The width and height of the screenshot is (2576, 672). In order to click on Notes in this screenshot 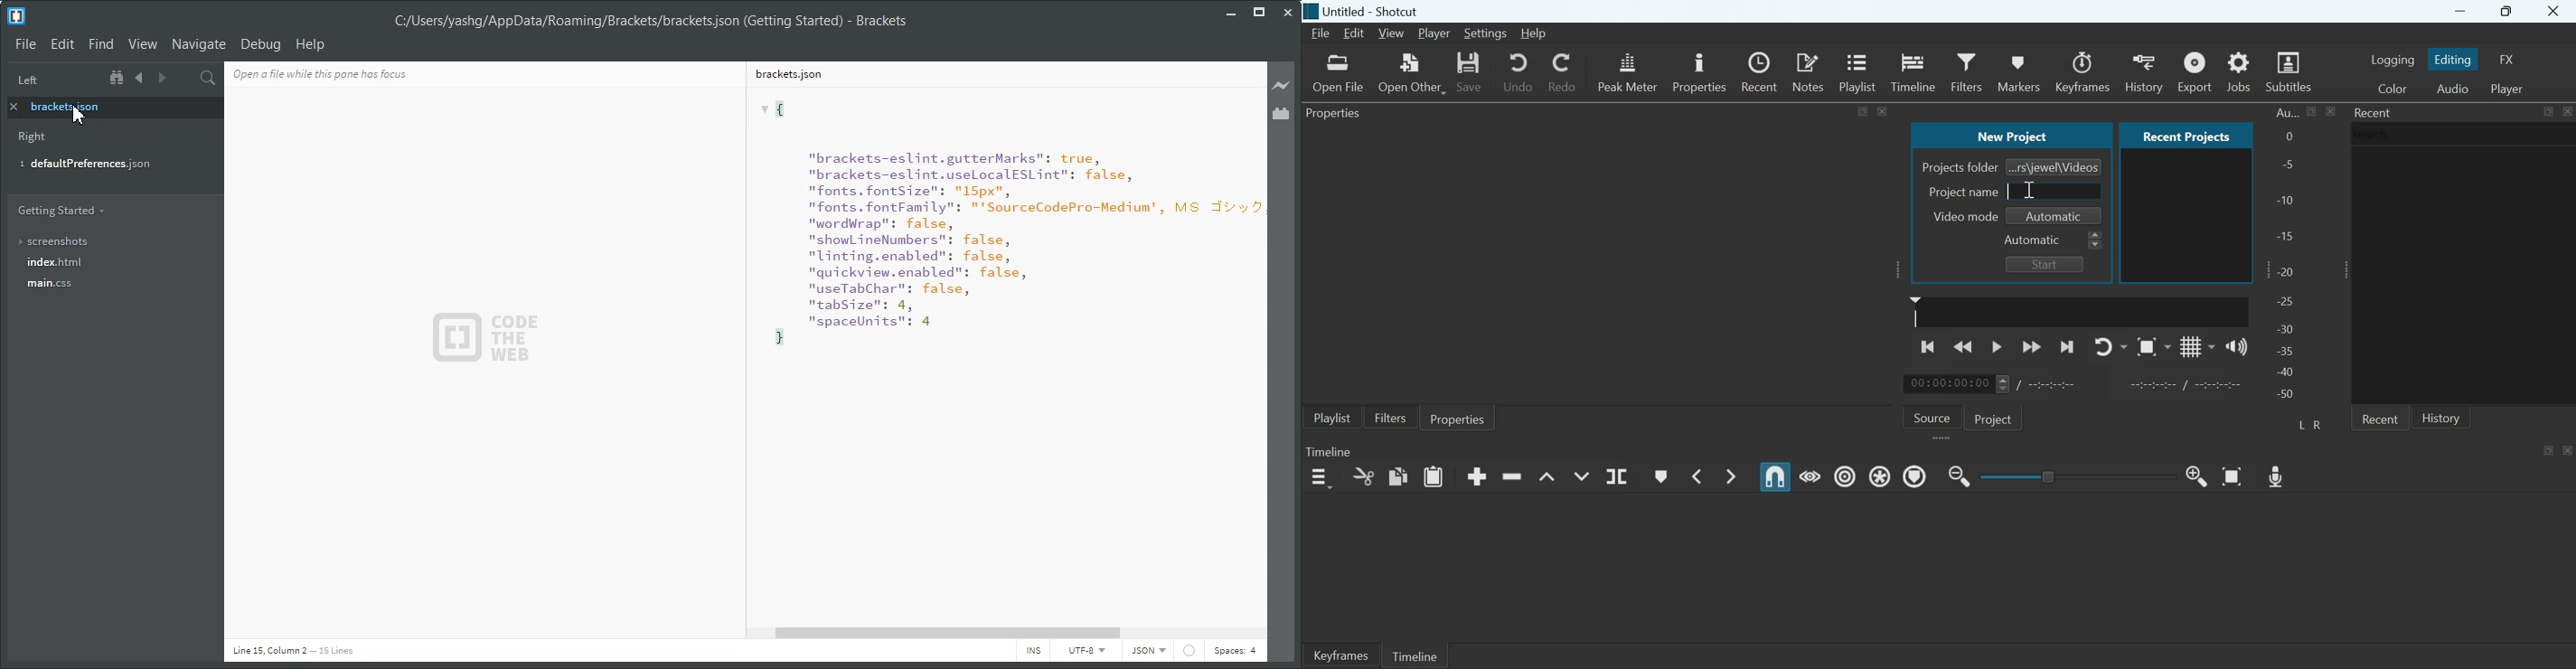, I will do `click(1810, 71)`.